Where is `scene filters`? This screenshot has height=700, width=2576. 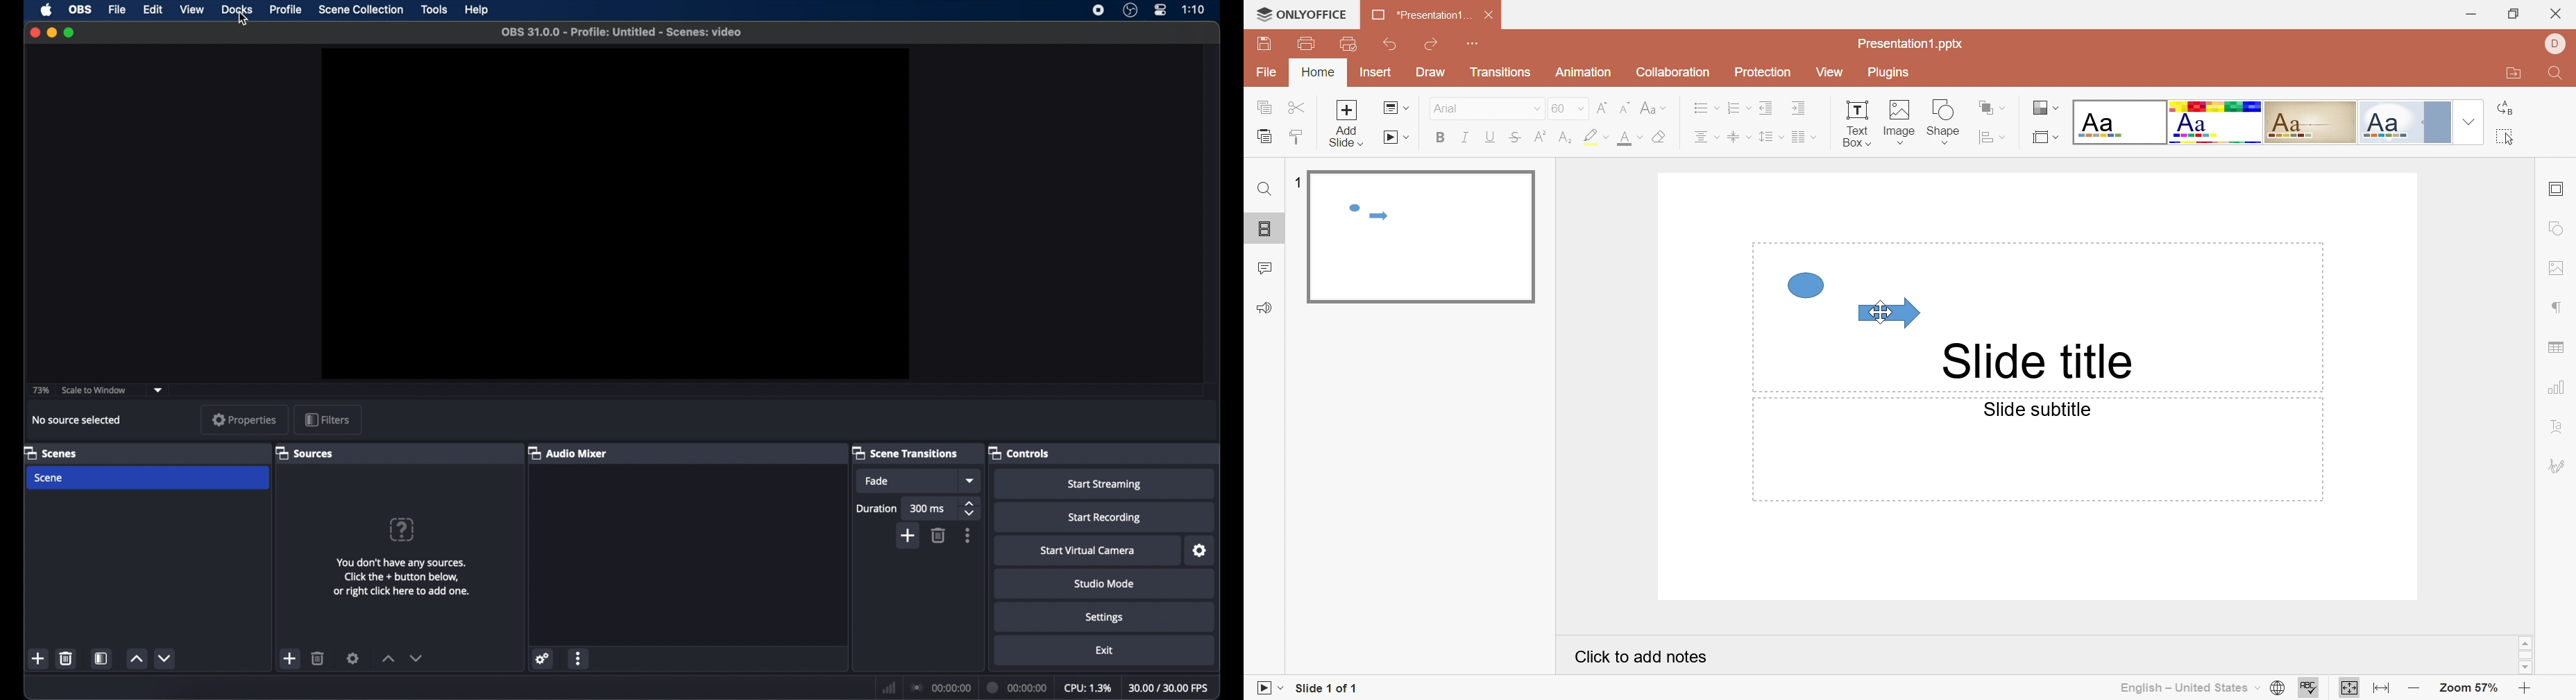
scene filters is located at coordinates (101, 658).